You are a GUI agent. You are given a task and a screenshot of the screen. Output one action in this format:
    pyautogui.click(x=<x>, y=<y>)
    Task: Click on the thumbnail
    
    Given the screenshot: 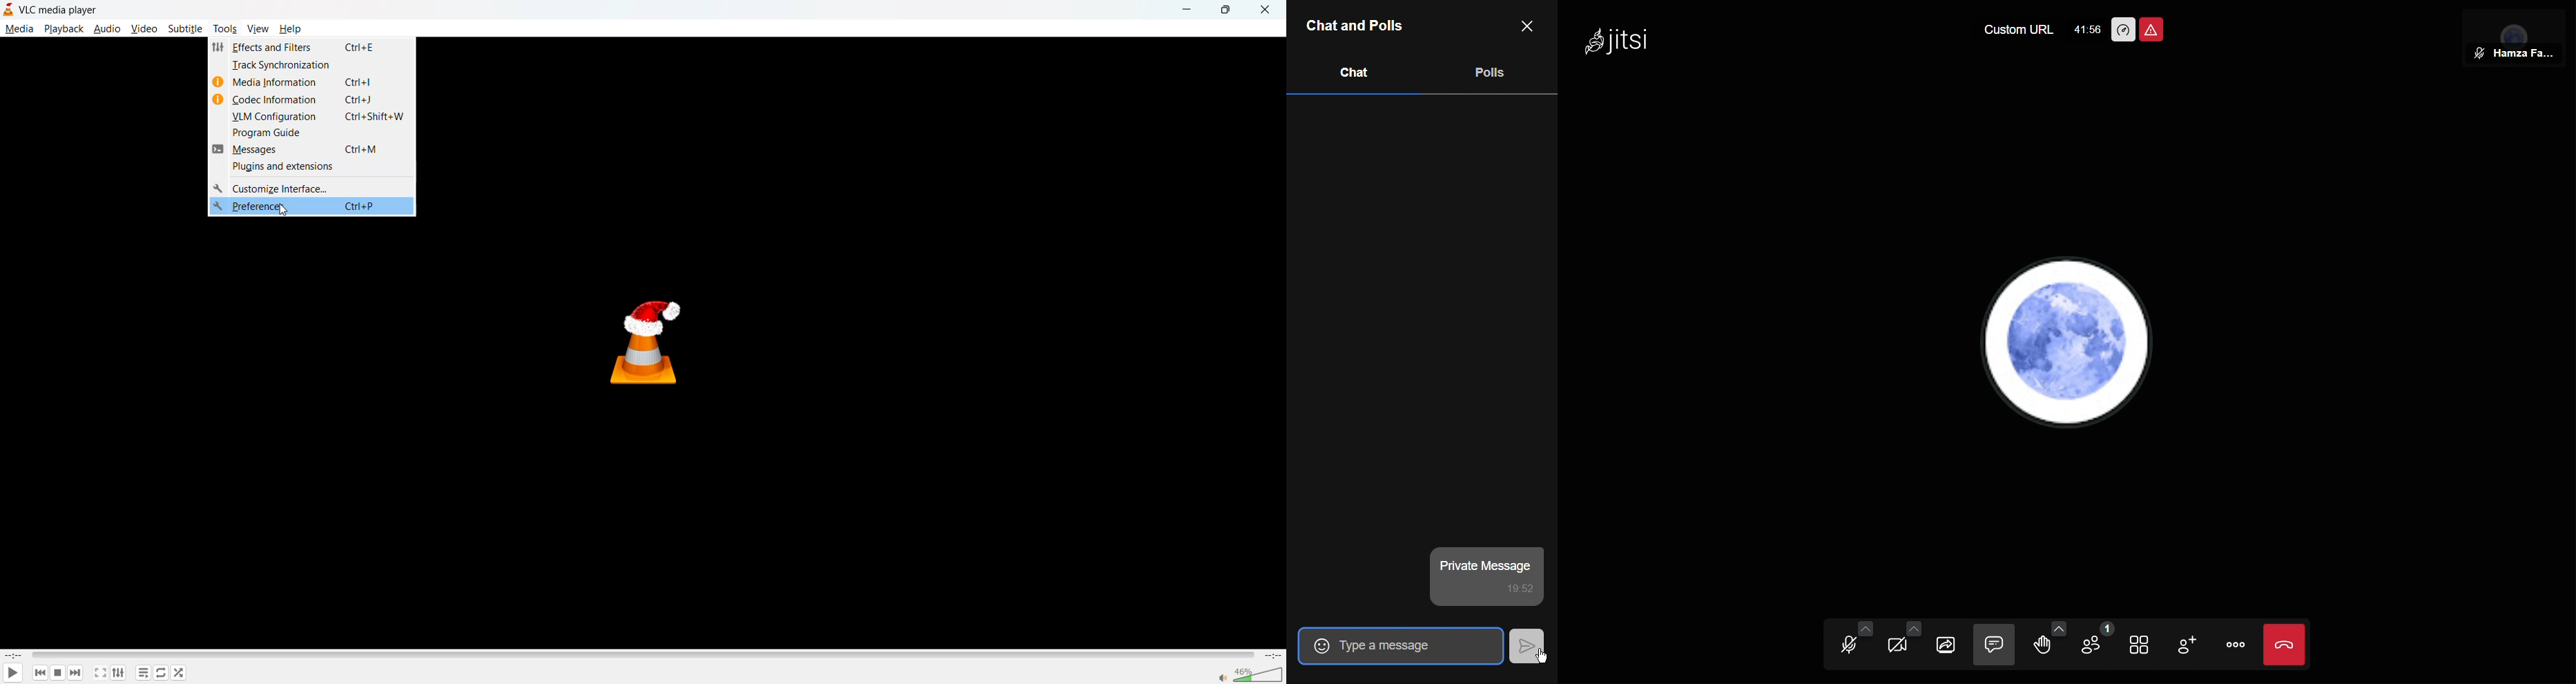 What is the action you would take?
    pyautogui.click(x=644, y=348)
    